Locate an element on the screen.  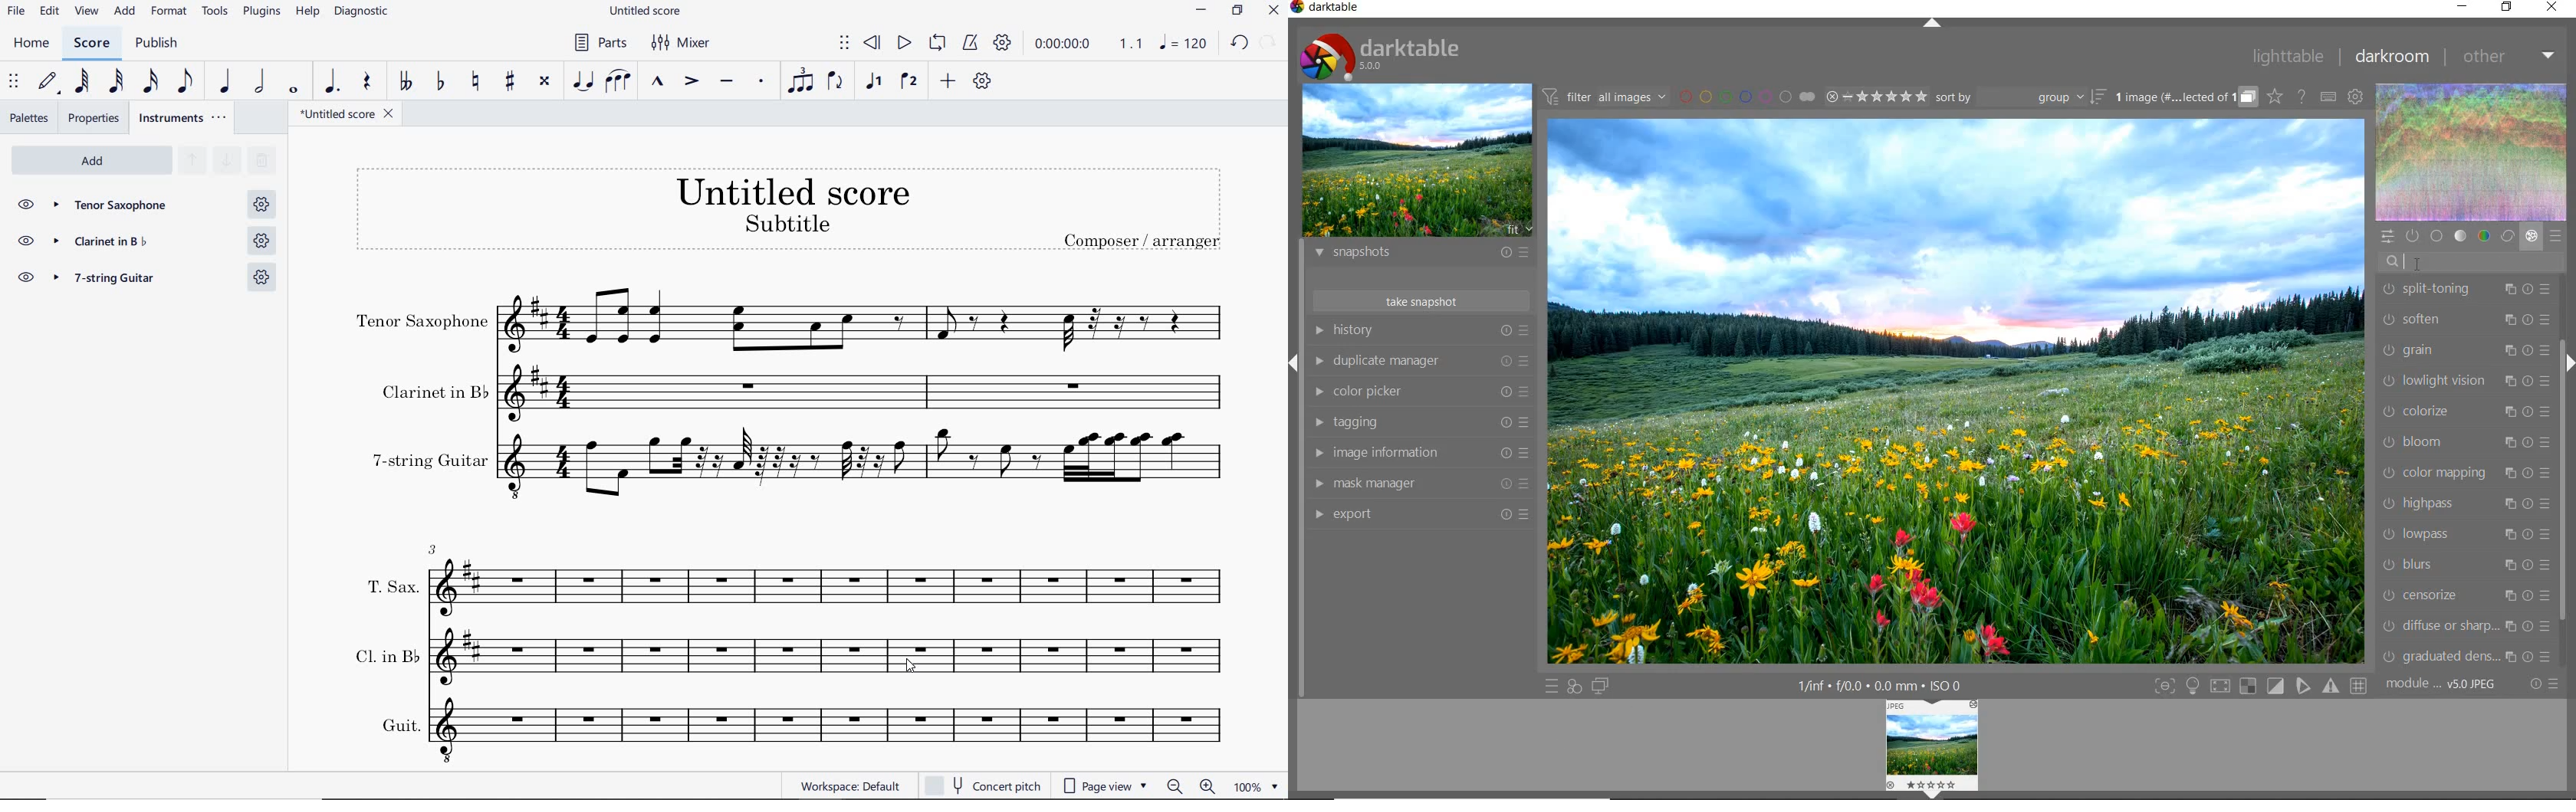
correct is located at coordinates (2507, 235).